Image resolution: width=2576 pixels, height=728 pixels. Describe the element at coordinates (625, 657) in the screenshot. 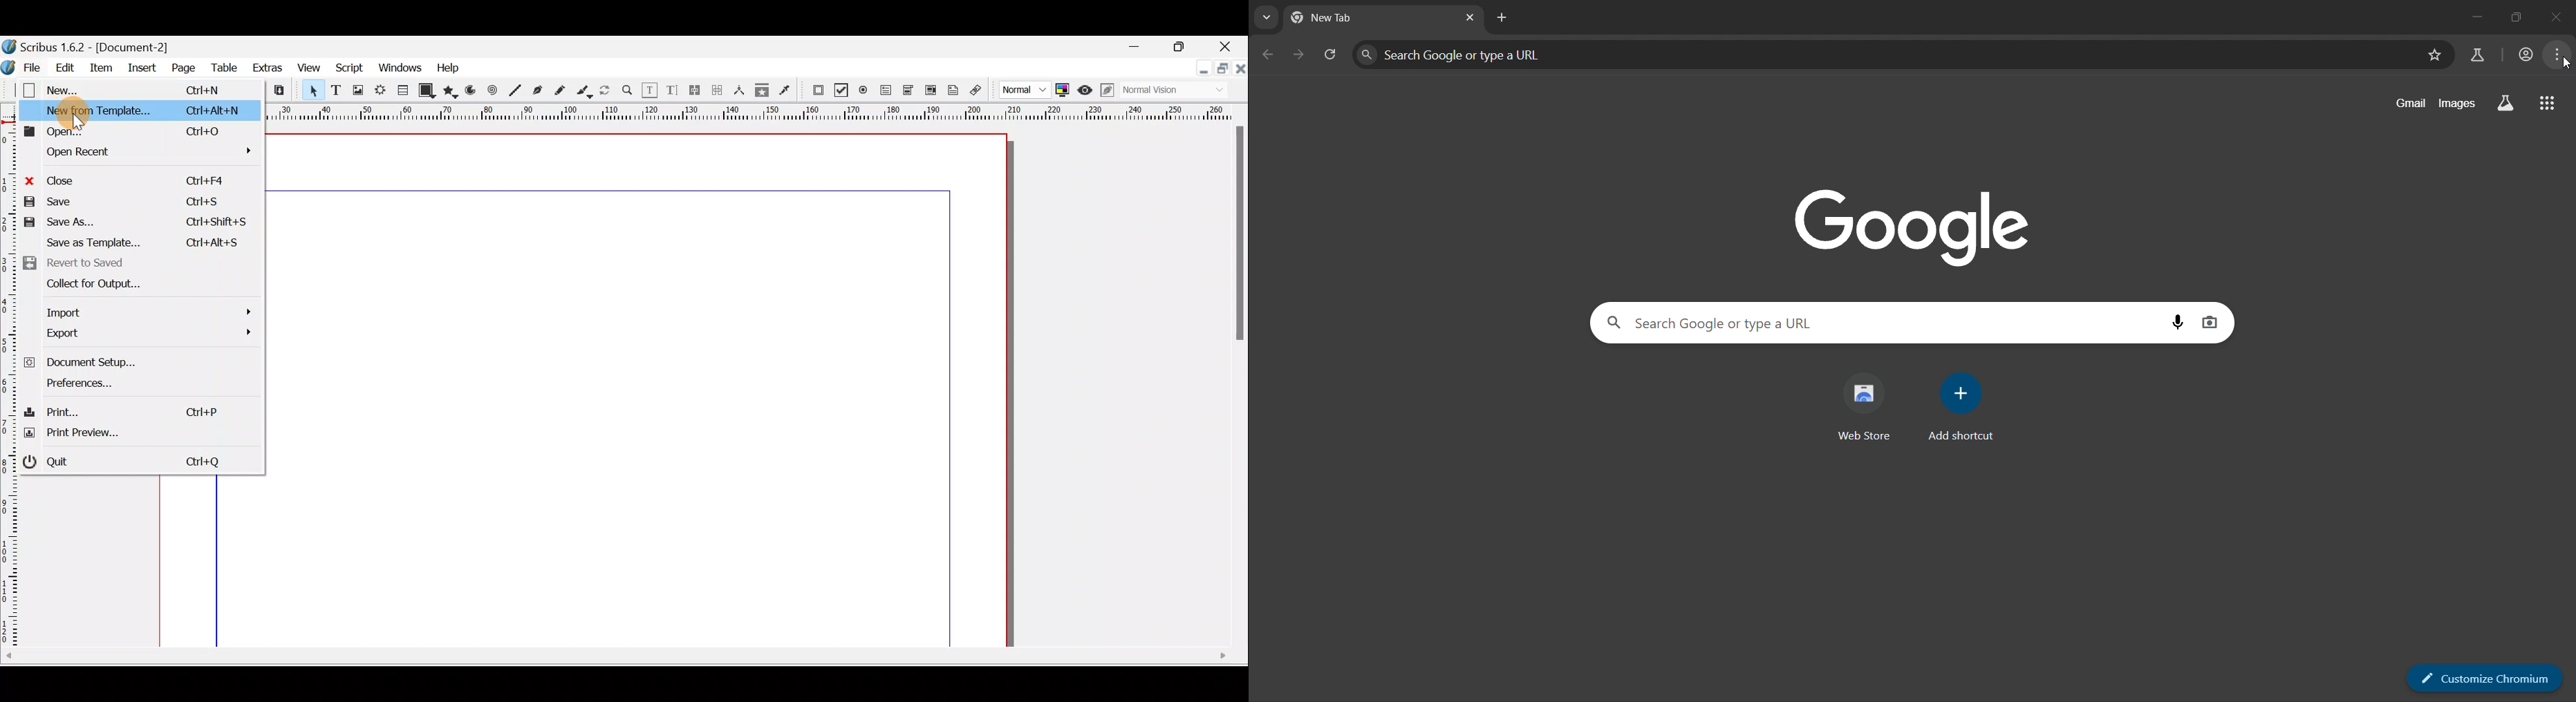

I see `Scroll bar` at that location.